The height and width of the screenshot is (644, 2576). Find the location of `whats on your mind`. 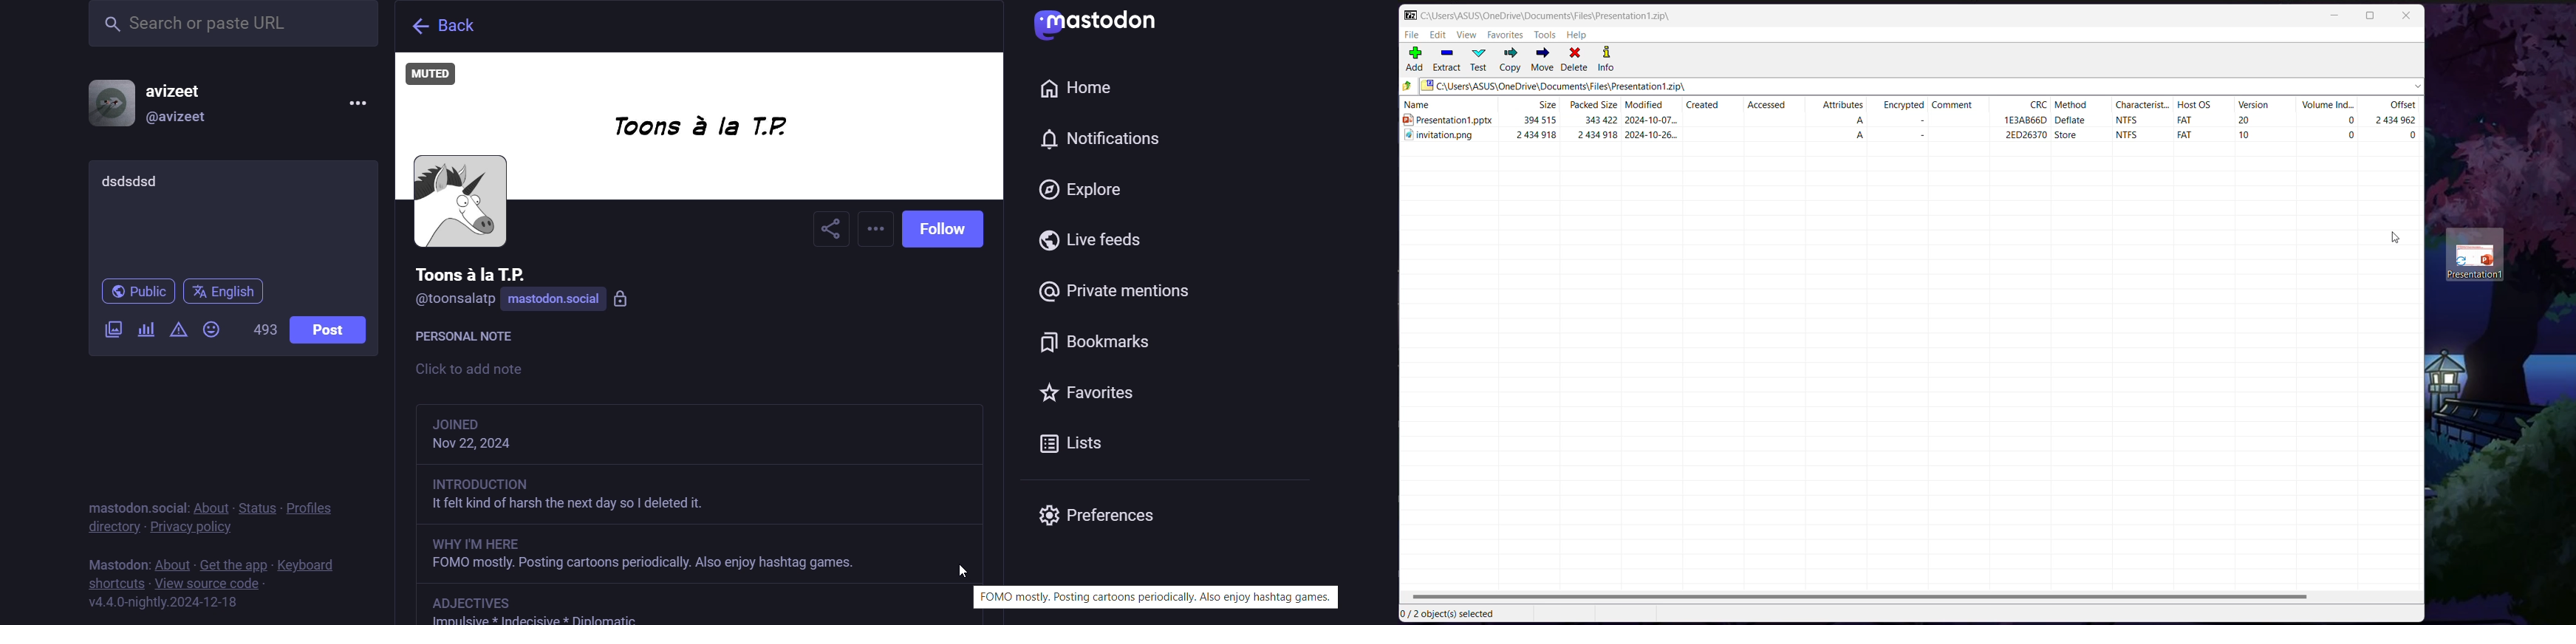

whats on your mind is located at coordinates (231, 216).